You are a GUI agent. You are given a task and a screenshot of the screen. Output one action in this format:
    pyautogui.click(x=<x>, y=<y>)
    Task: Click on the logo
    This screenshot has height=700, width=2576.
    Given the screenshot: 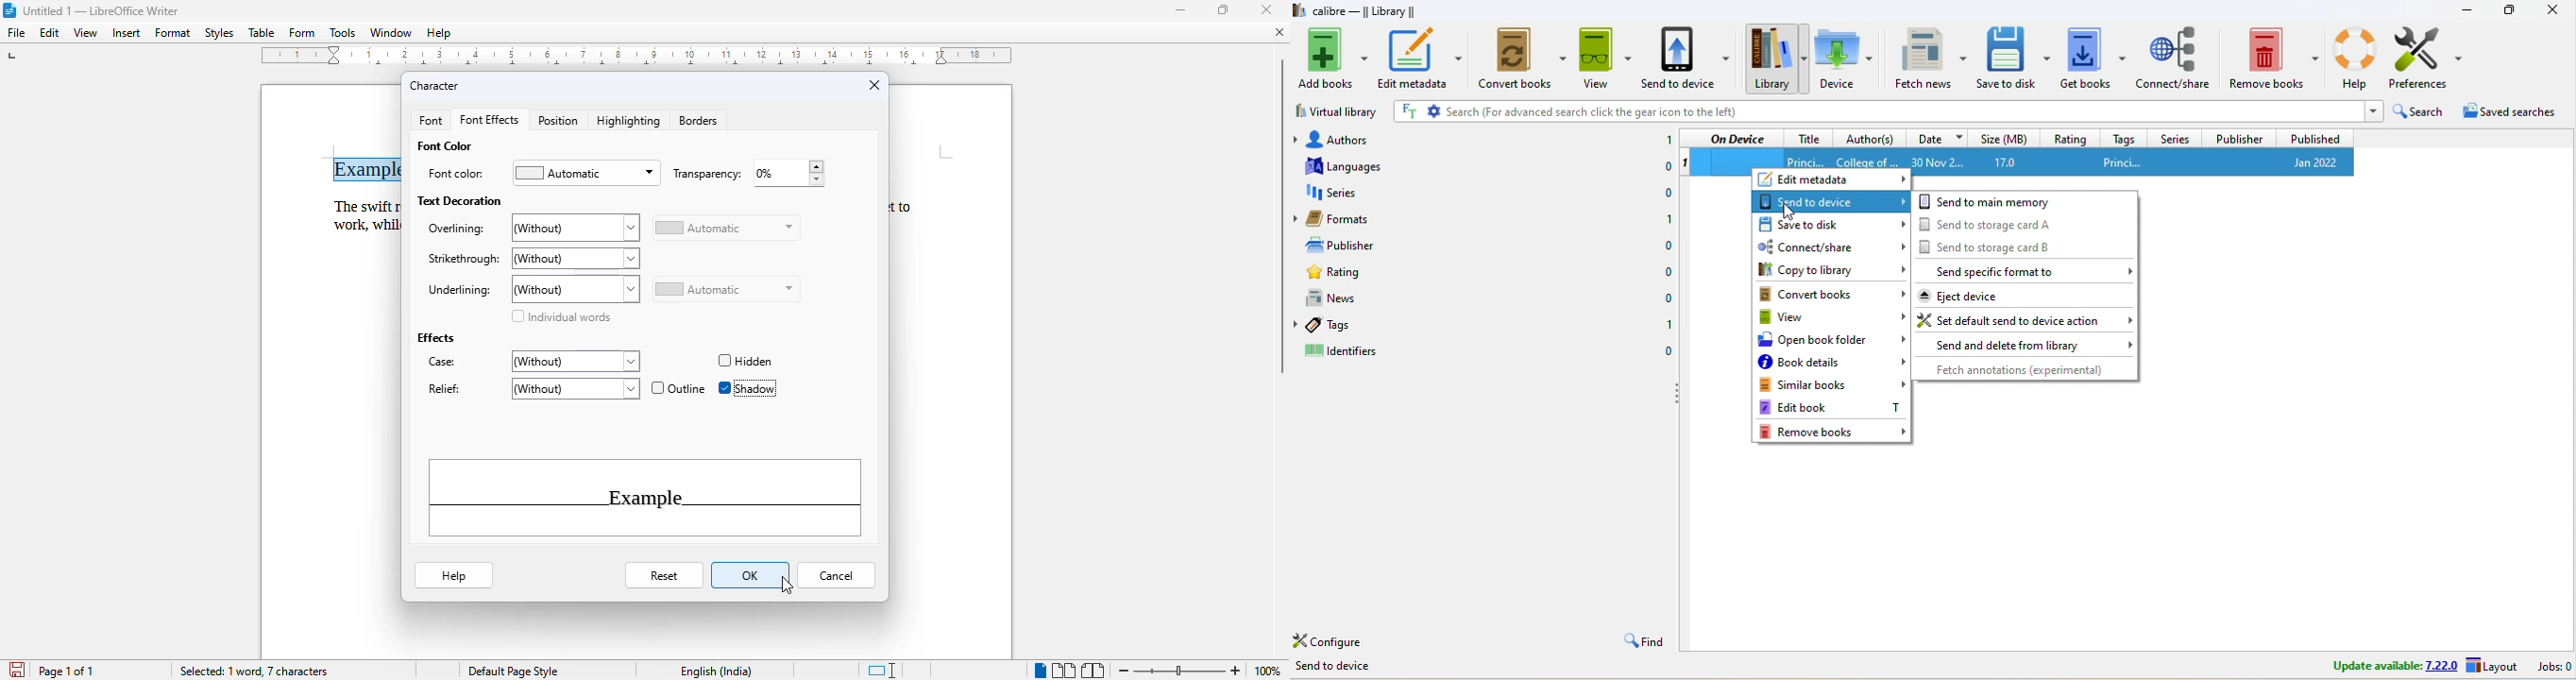 What is the action you would take?
    pyautogui.click(x=1299, y=10)
    